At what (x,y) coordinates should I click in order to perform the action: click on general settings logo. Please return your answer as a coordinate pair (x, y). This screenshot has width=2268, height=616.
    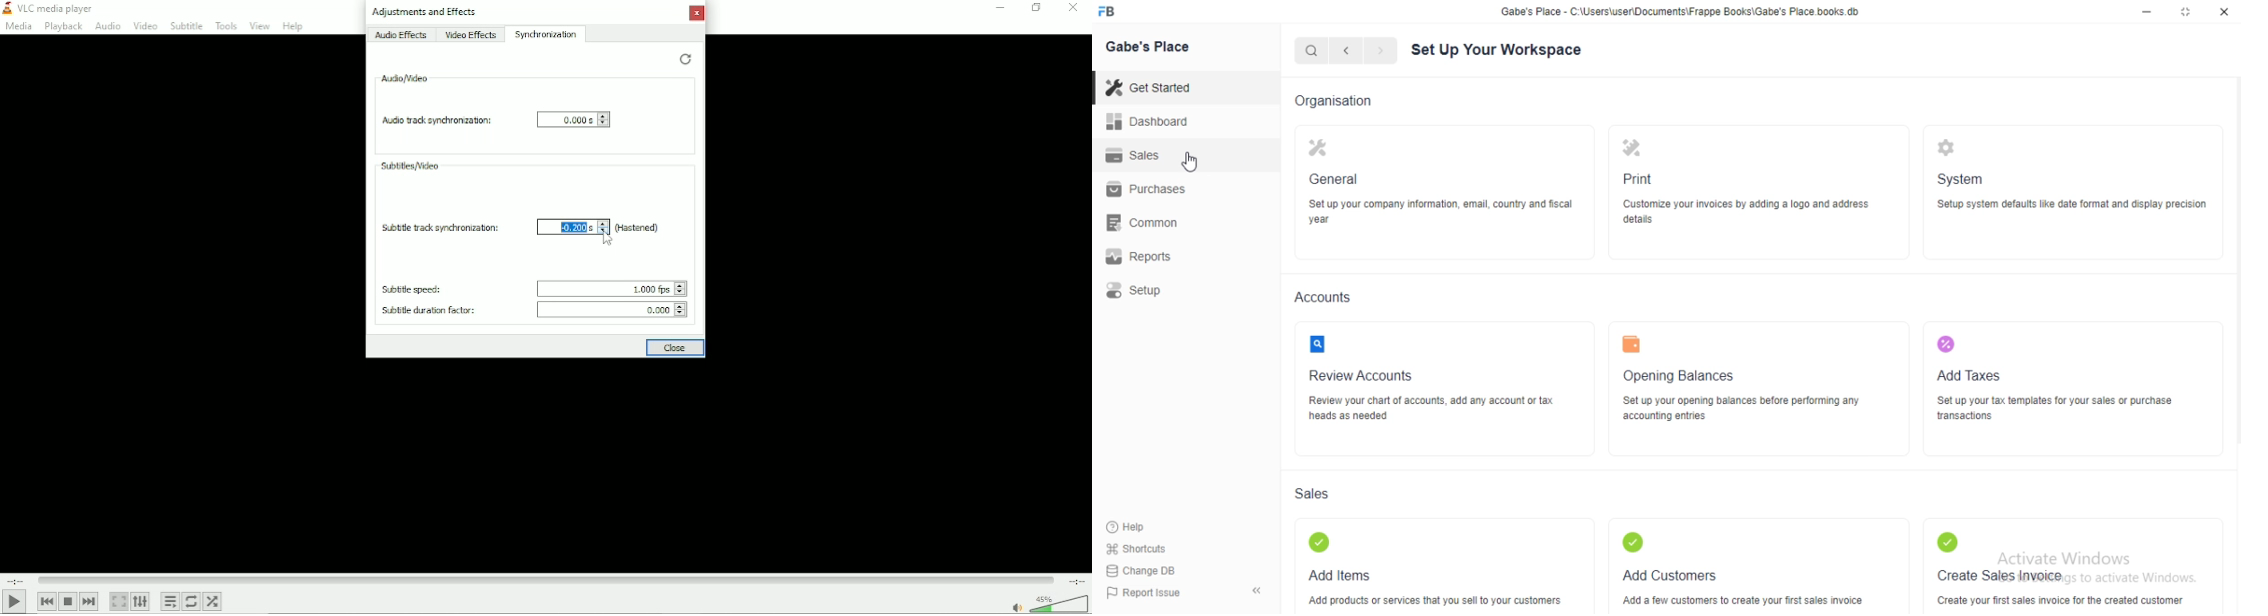
    Looking at the image, I should click on (1317, 147).